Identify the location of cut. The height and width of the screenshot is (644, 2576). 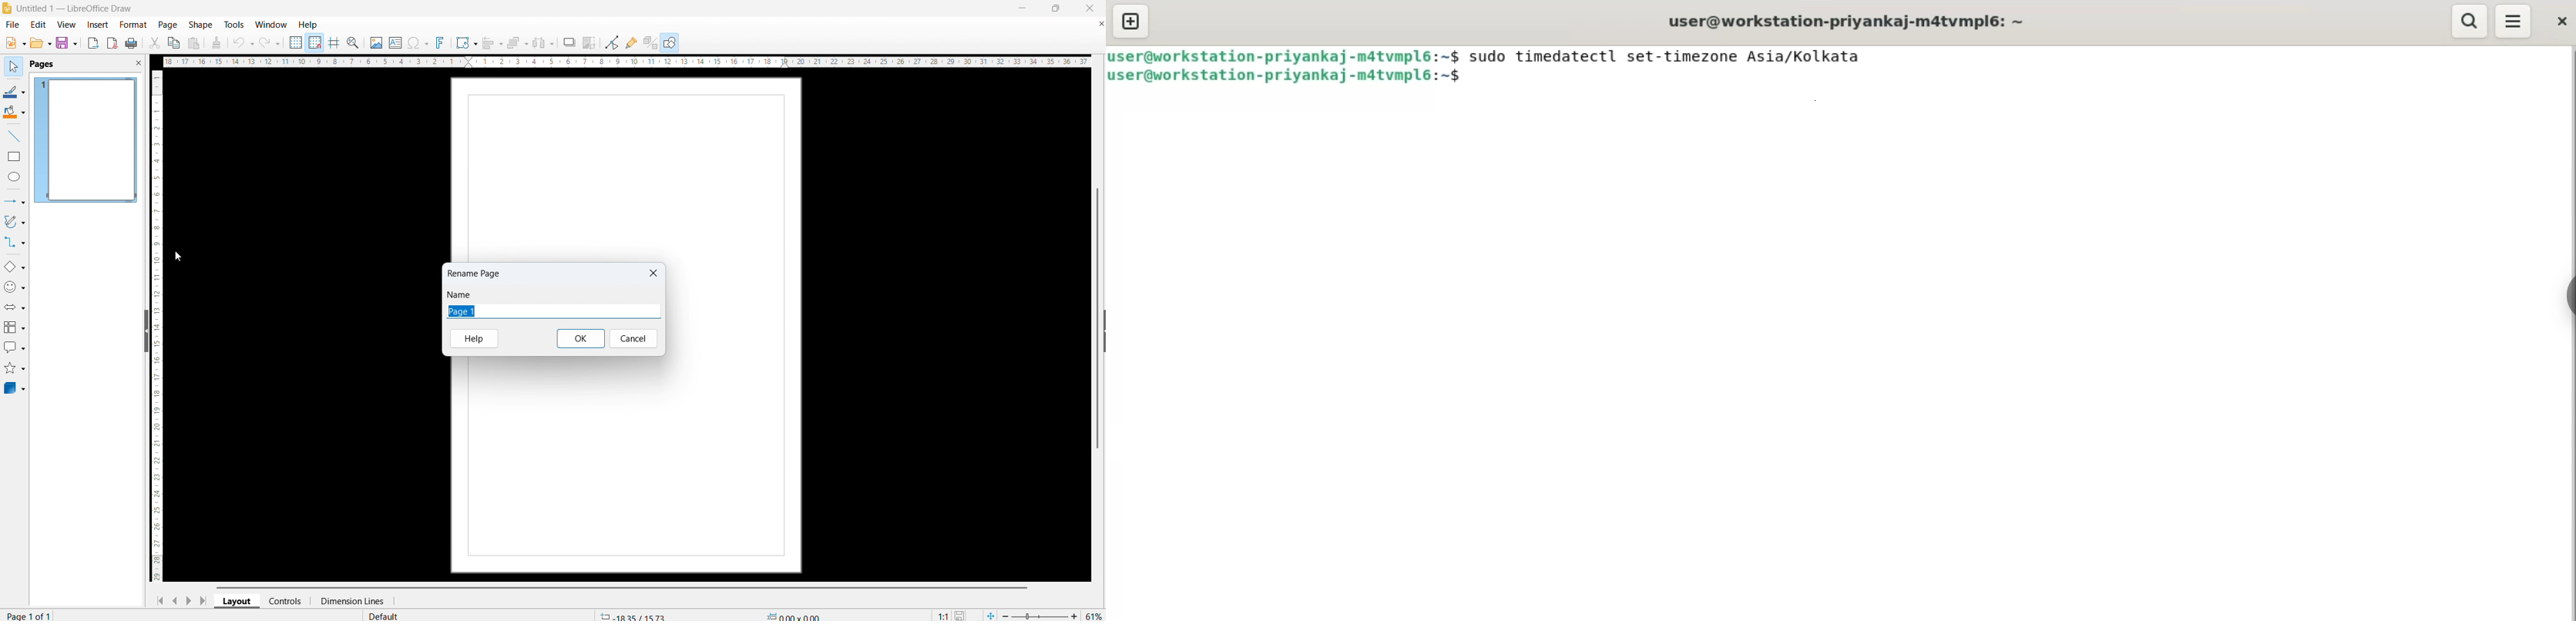
(154, 42).